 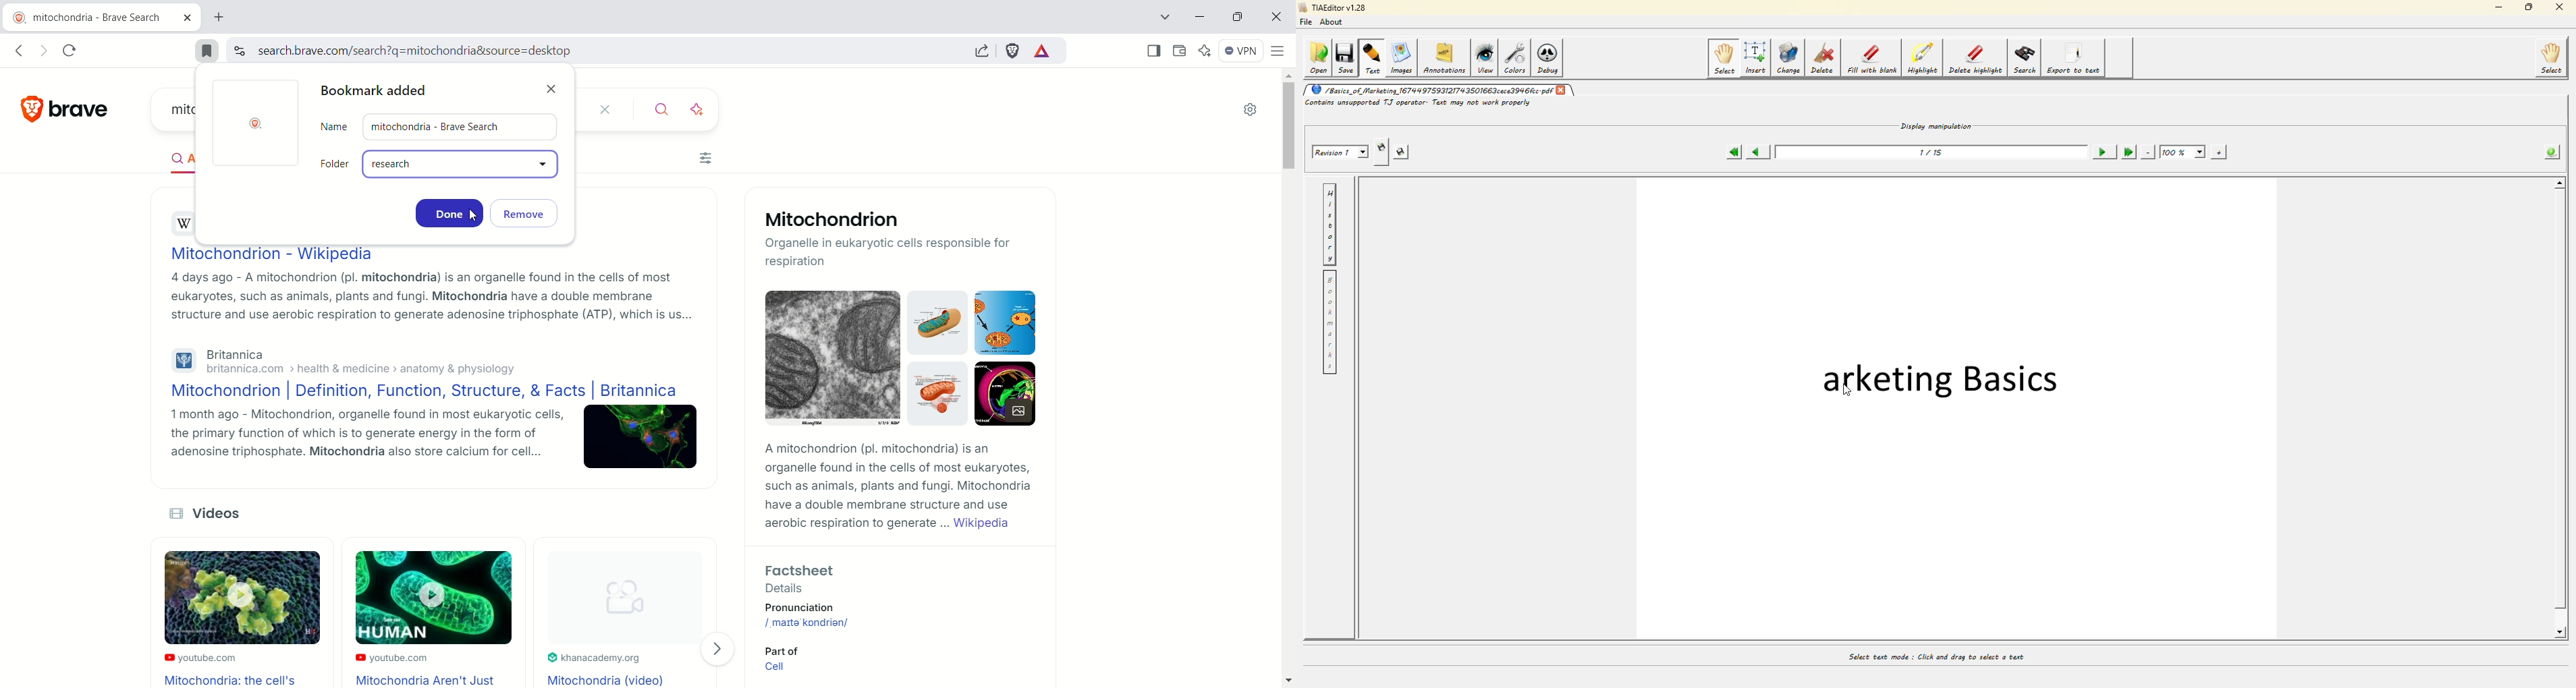 I want to click on remove, so click(x=531, y=214).